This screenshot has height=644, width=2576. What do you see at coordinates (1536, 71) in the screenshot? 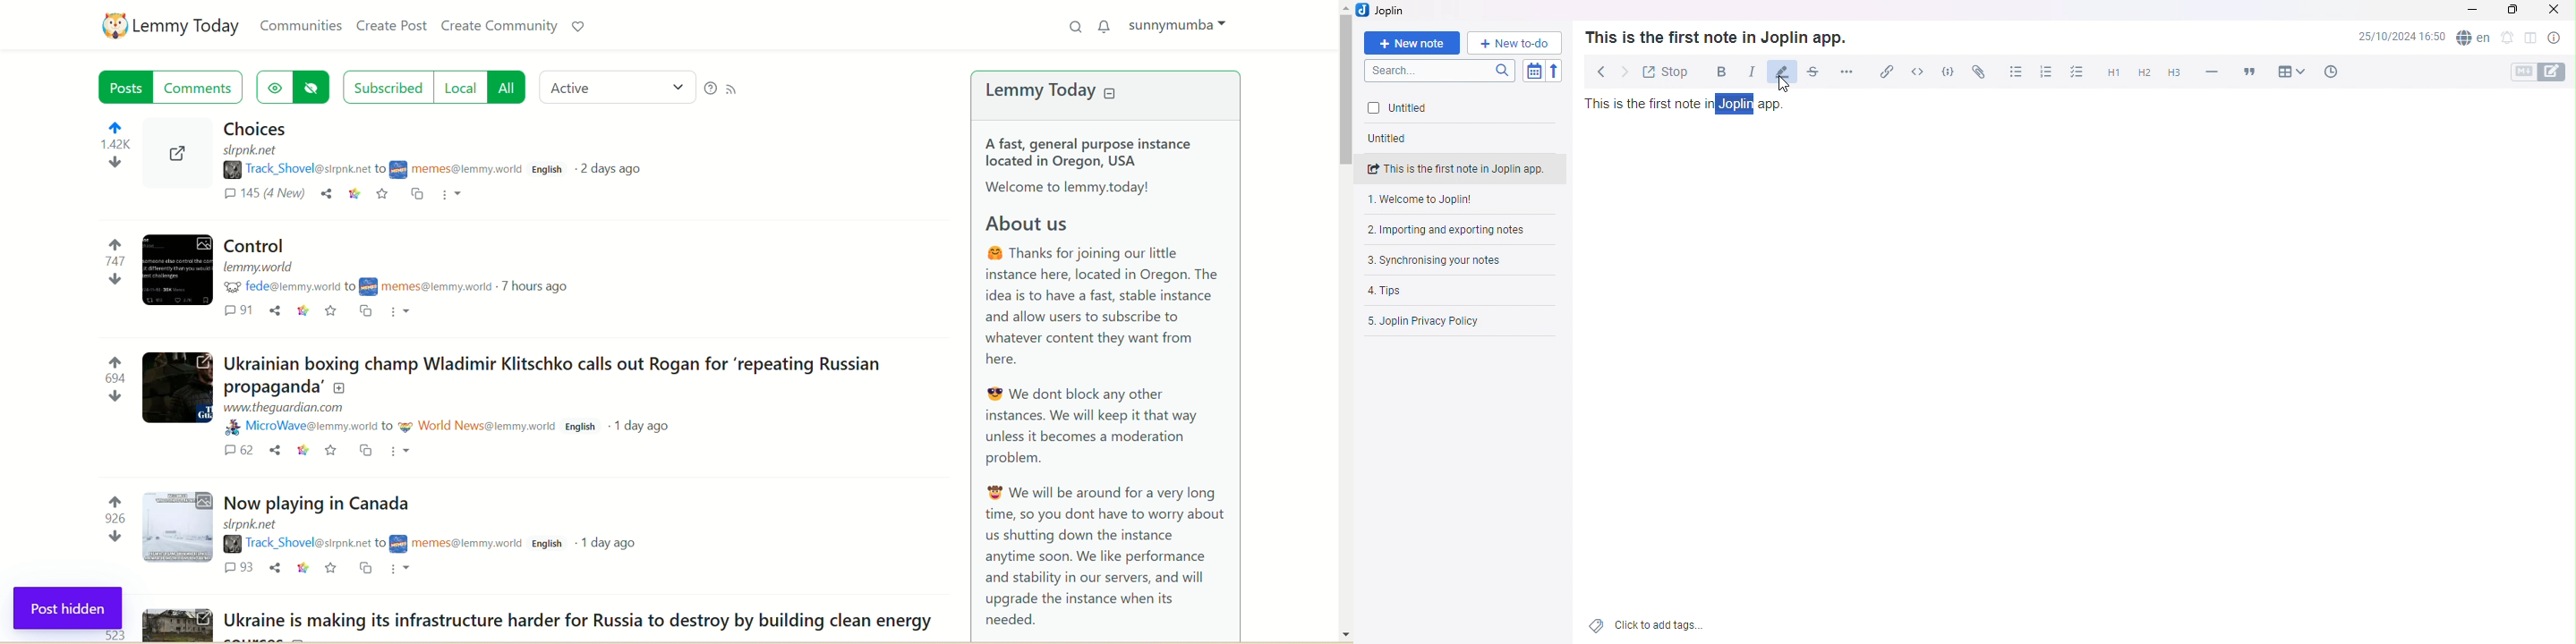
I see `Toggle sort order field` at bounding box center [1536, 71].